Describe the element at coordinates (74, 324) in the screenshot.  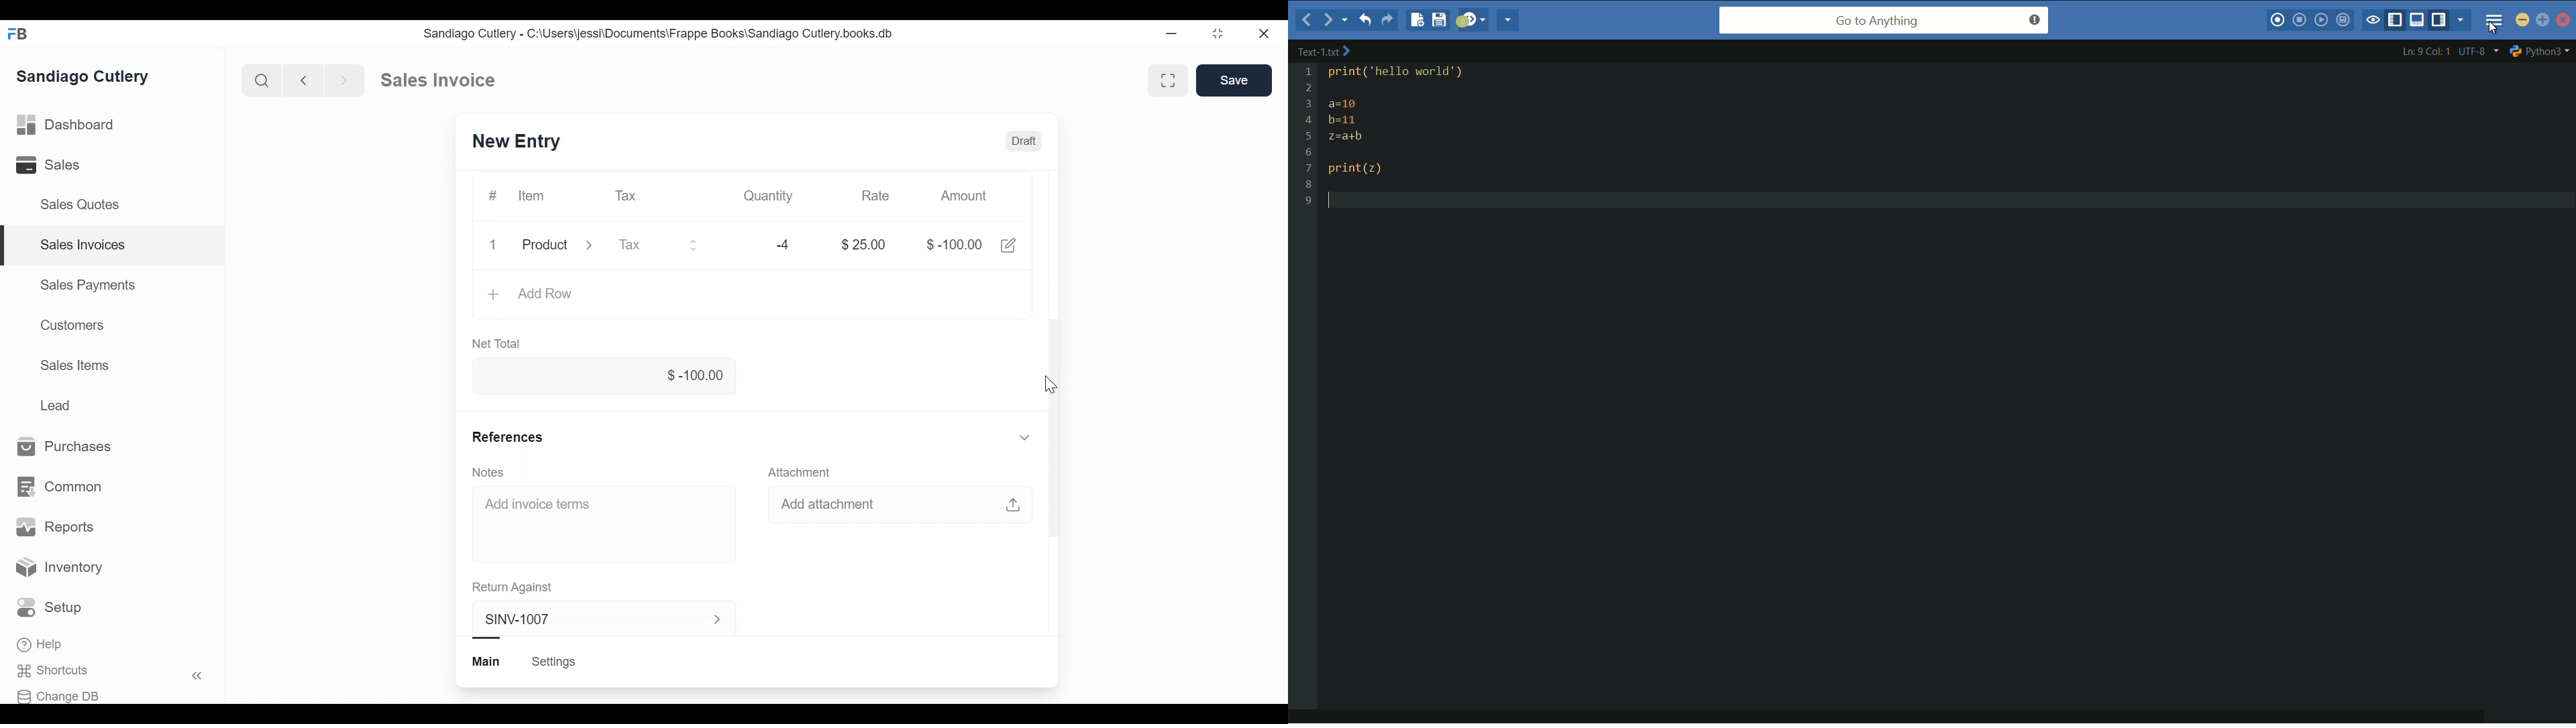
I see `Customers` at that location.